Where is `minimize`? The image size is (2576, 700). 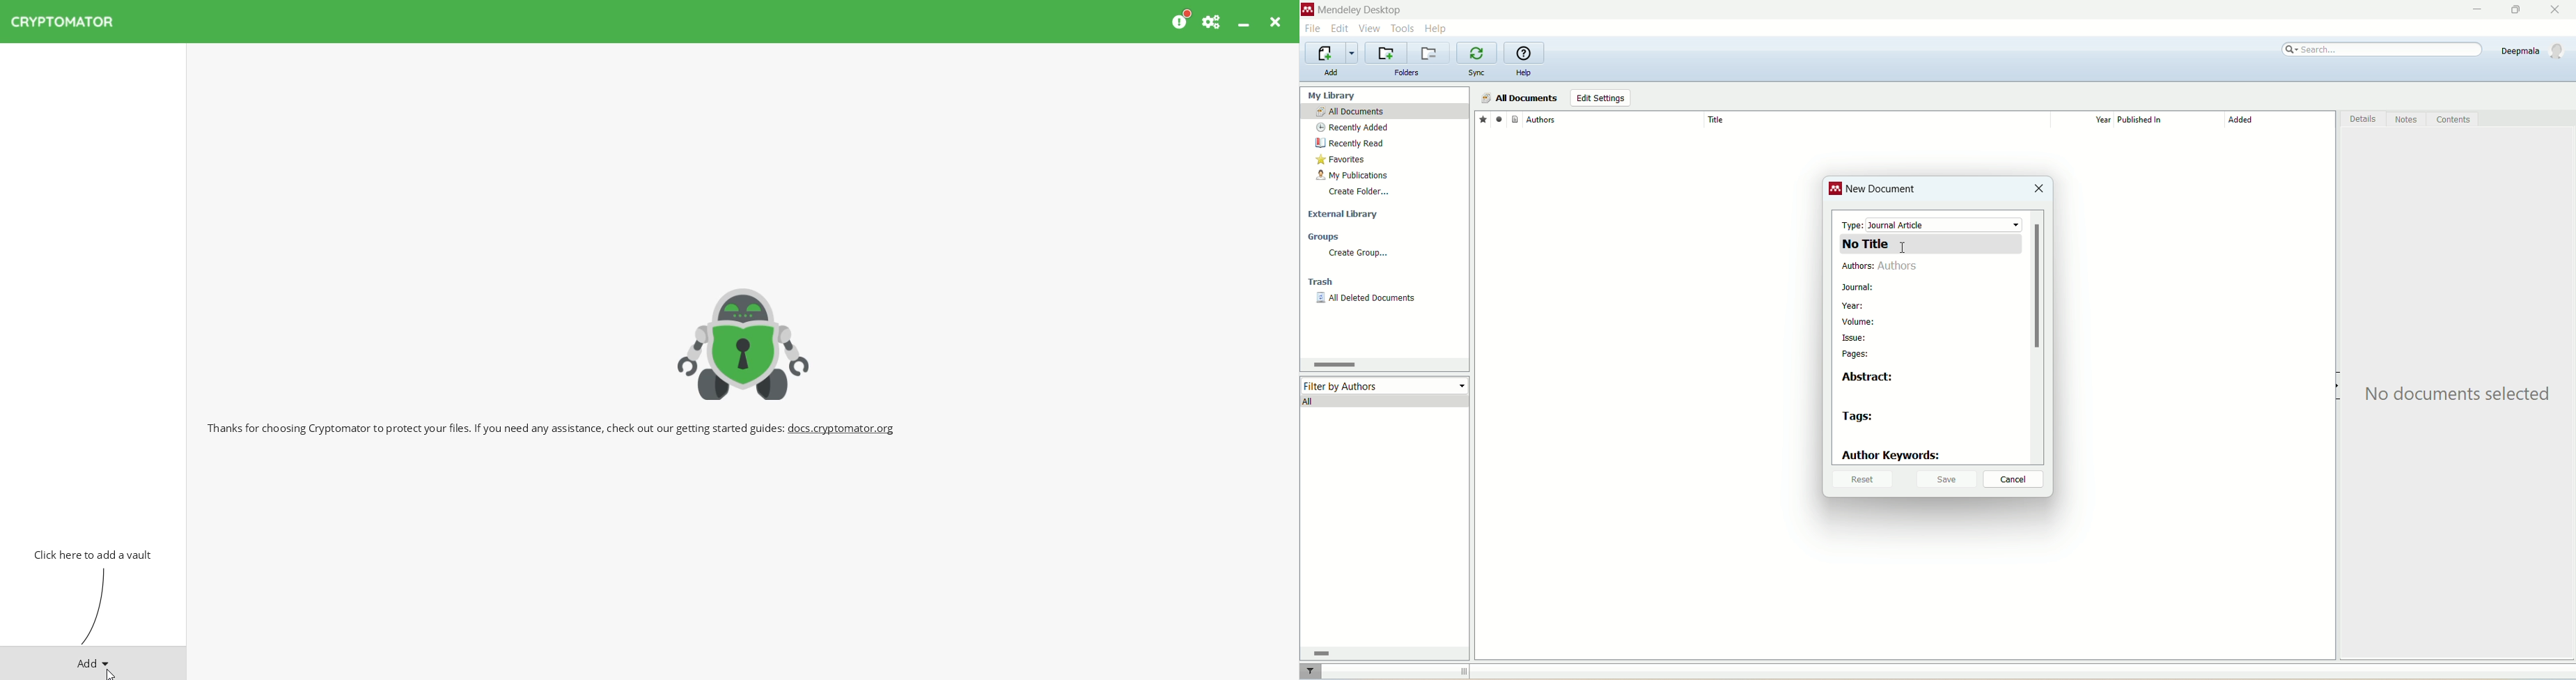
minimize is located at coordinates (2475, 10).